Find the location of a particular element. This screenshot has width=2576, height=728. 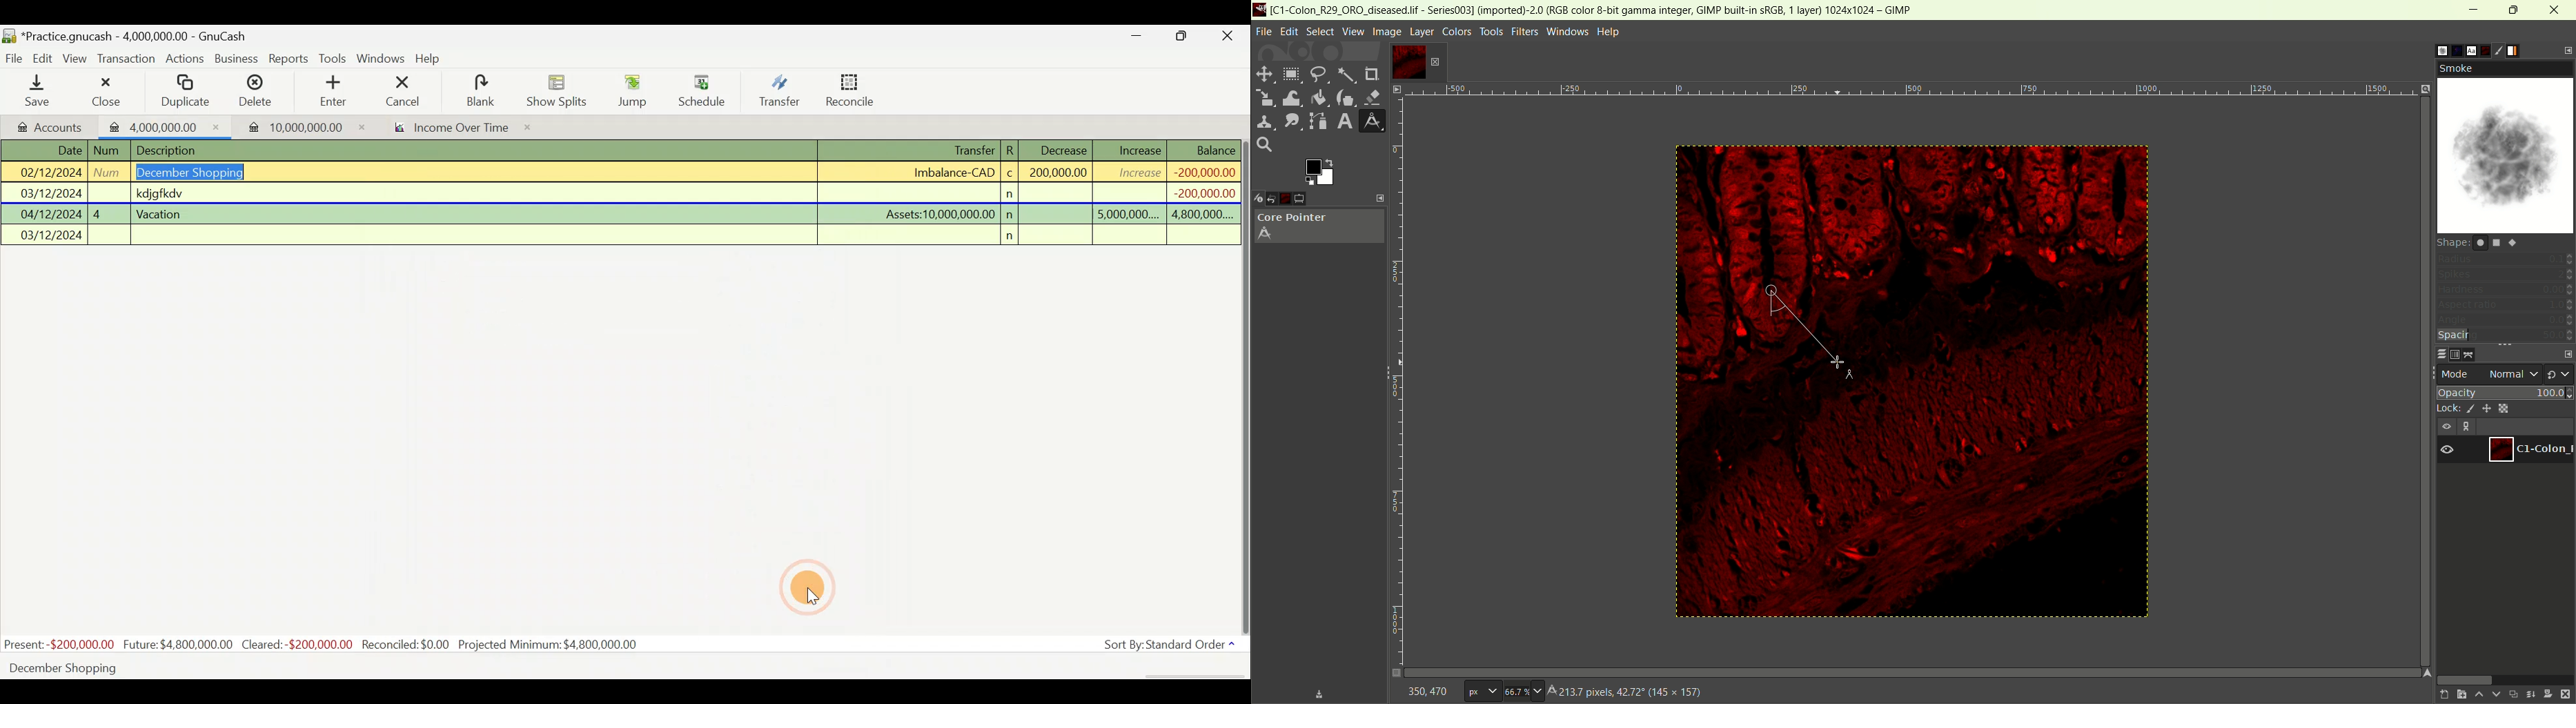

Sort by is located at coordinates (1172, 647).